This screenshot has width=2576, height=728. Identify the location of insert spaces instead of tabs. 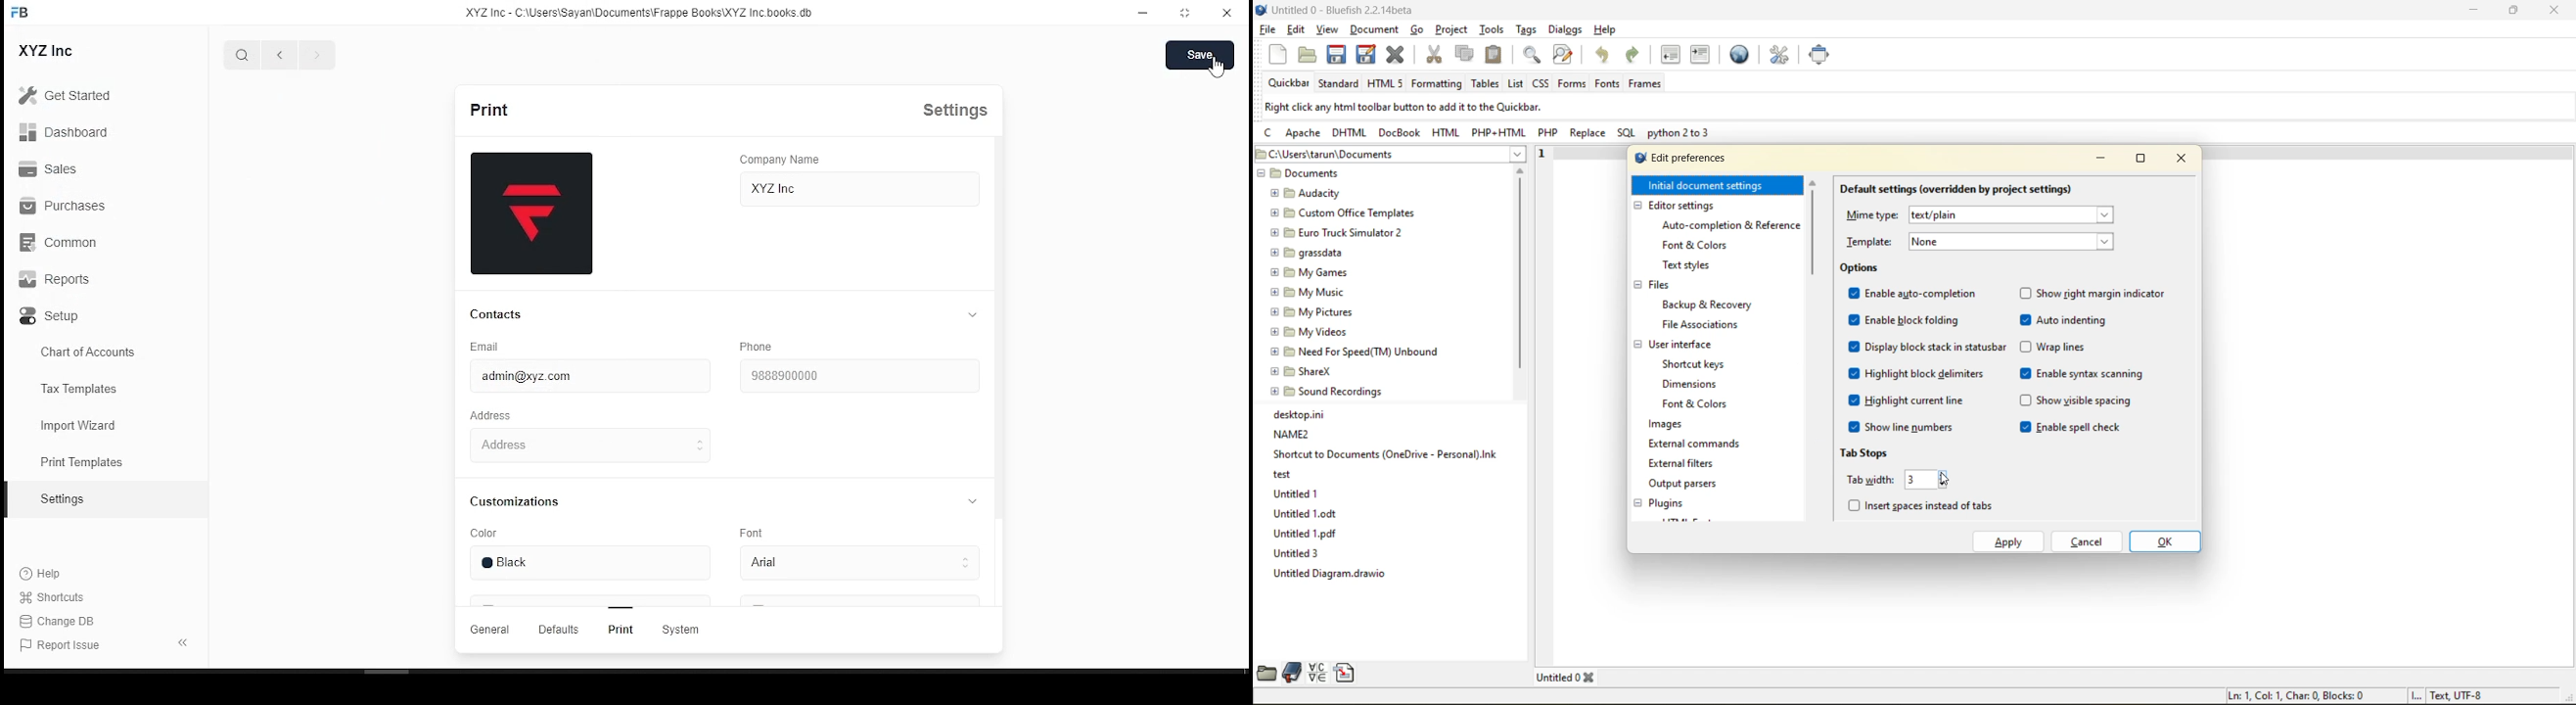
(1924, 502).